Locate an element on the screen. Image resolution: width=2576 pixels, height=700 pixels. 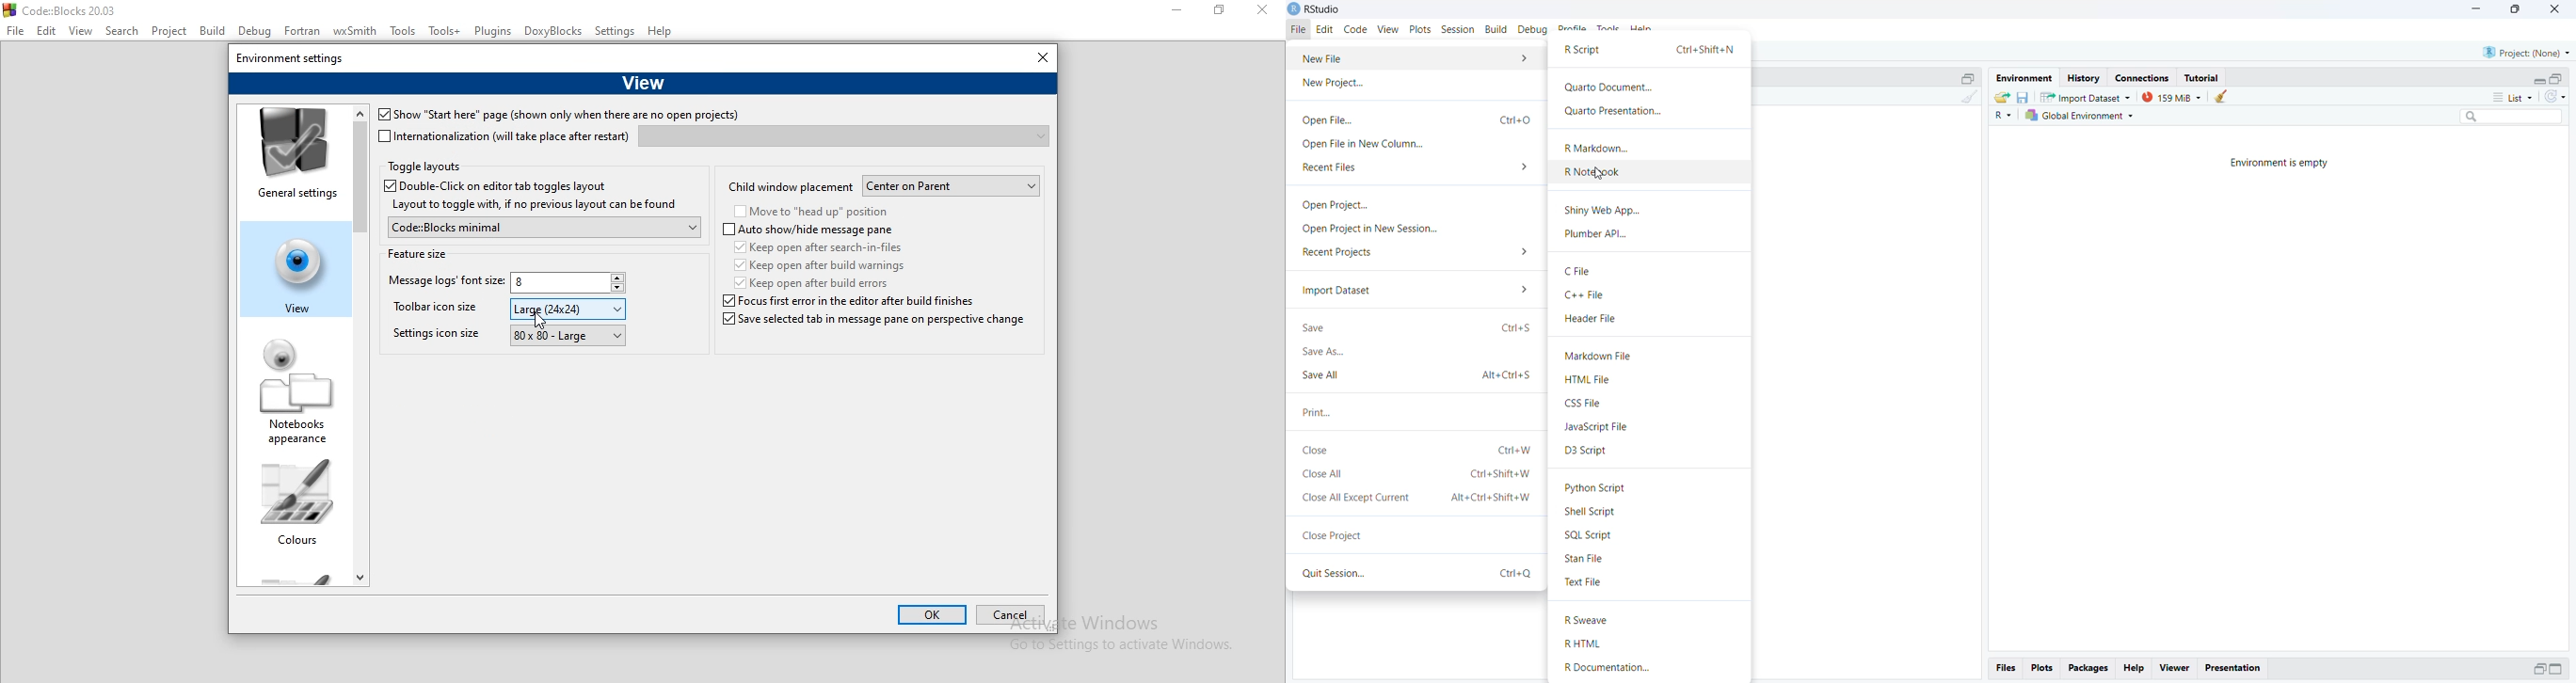
Quit Session... Ctri+Q is located at coordinates (1414, 574).